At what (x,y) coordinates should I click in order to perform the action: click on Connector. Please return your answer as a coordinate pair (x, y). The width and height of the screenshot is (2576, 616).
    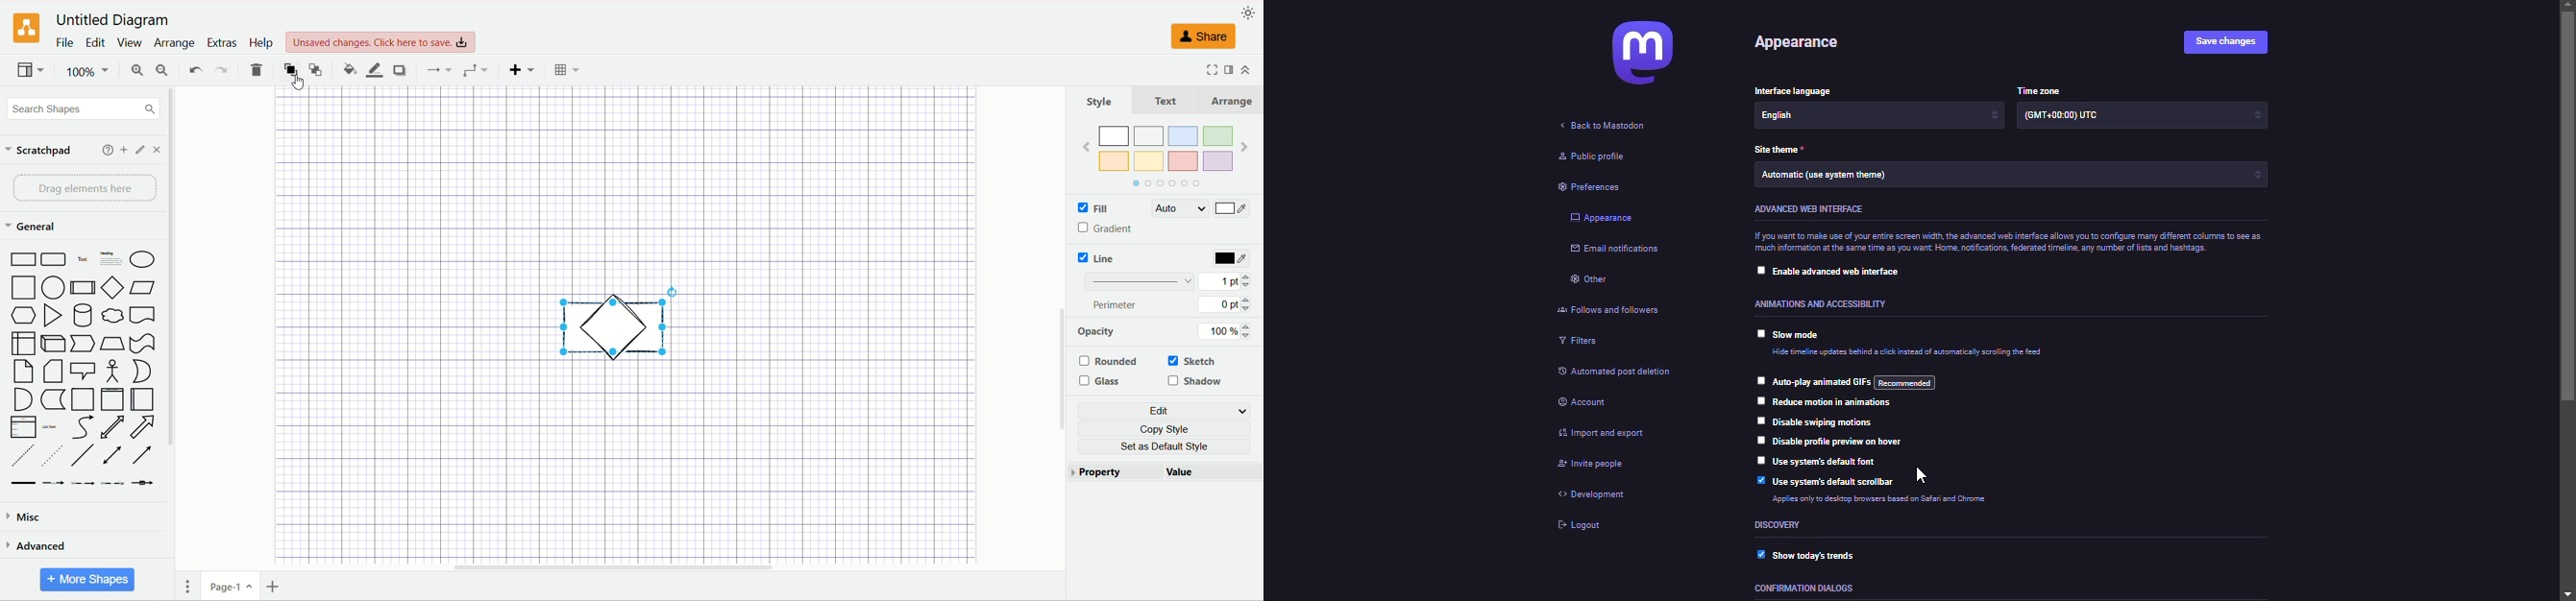
    Looking at the image, I should click on (58, 483).